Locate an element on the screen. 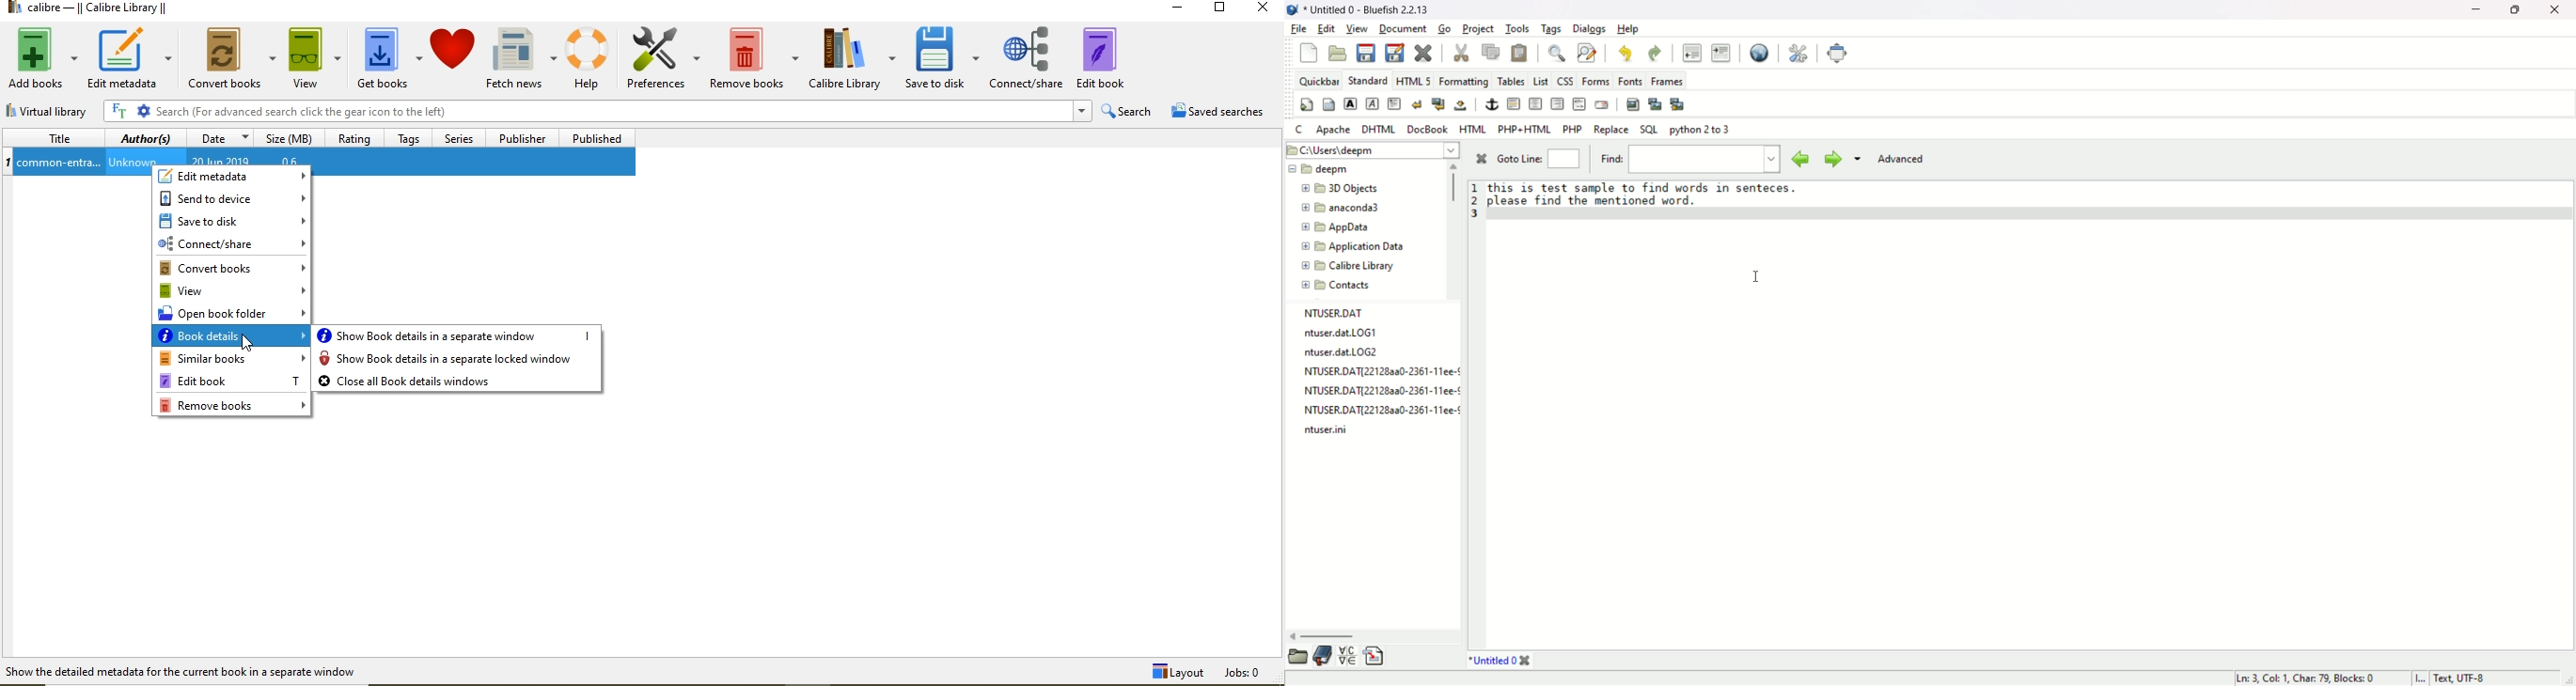 The width and height of the screenshot is (2576, 700). open book folder is located at coordinates (234, 315).